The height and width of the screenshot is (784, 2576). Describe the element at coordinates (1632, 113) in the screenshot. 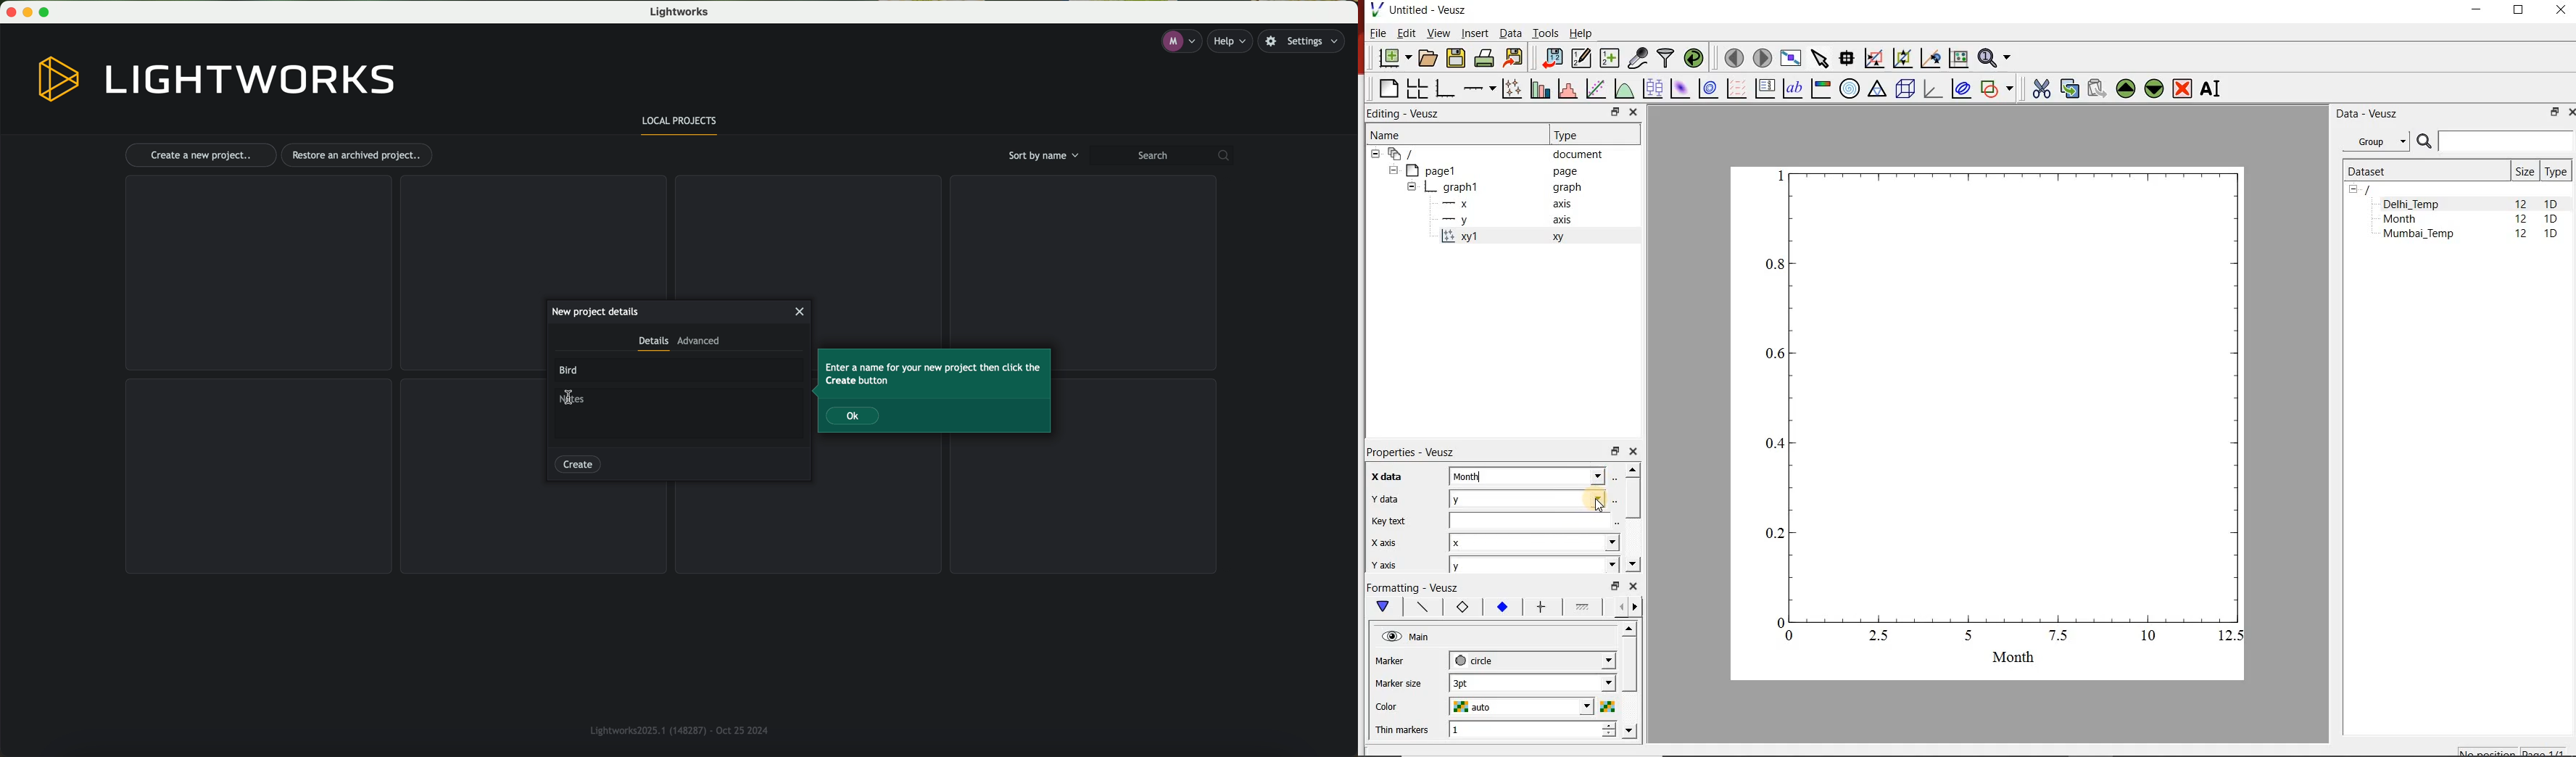

I see `close` at that location.